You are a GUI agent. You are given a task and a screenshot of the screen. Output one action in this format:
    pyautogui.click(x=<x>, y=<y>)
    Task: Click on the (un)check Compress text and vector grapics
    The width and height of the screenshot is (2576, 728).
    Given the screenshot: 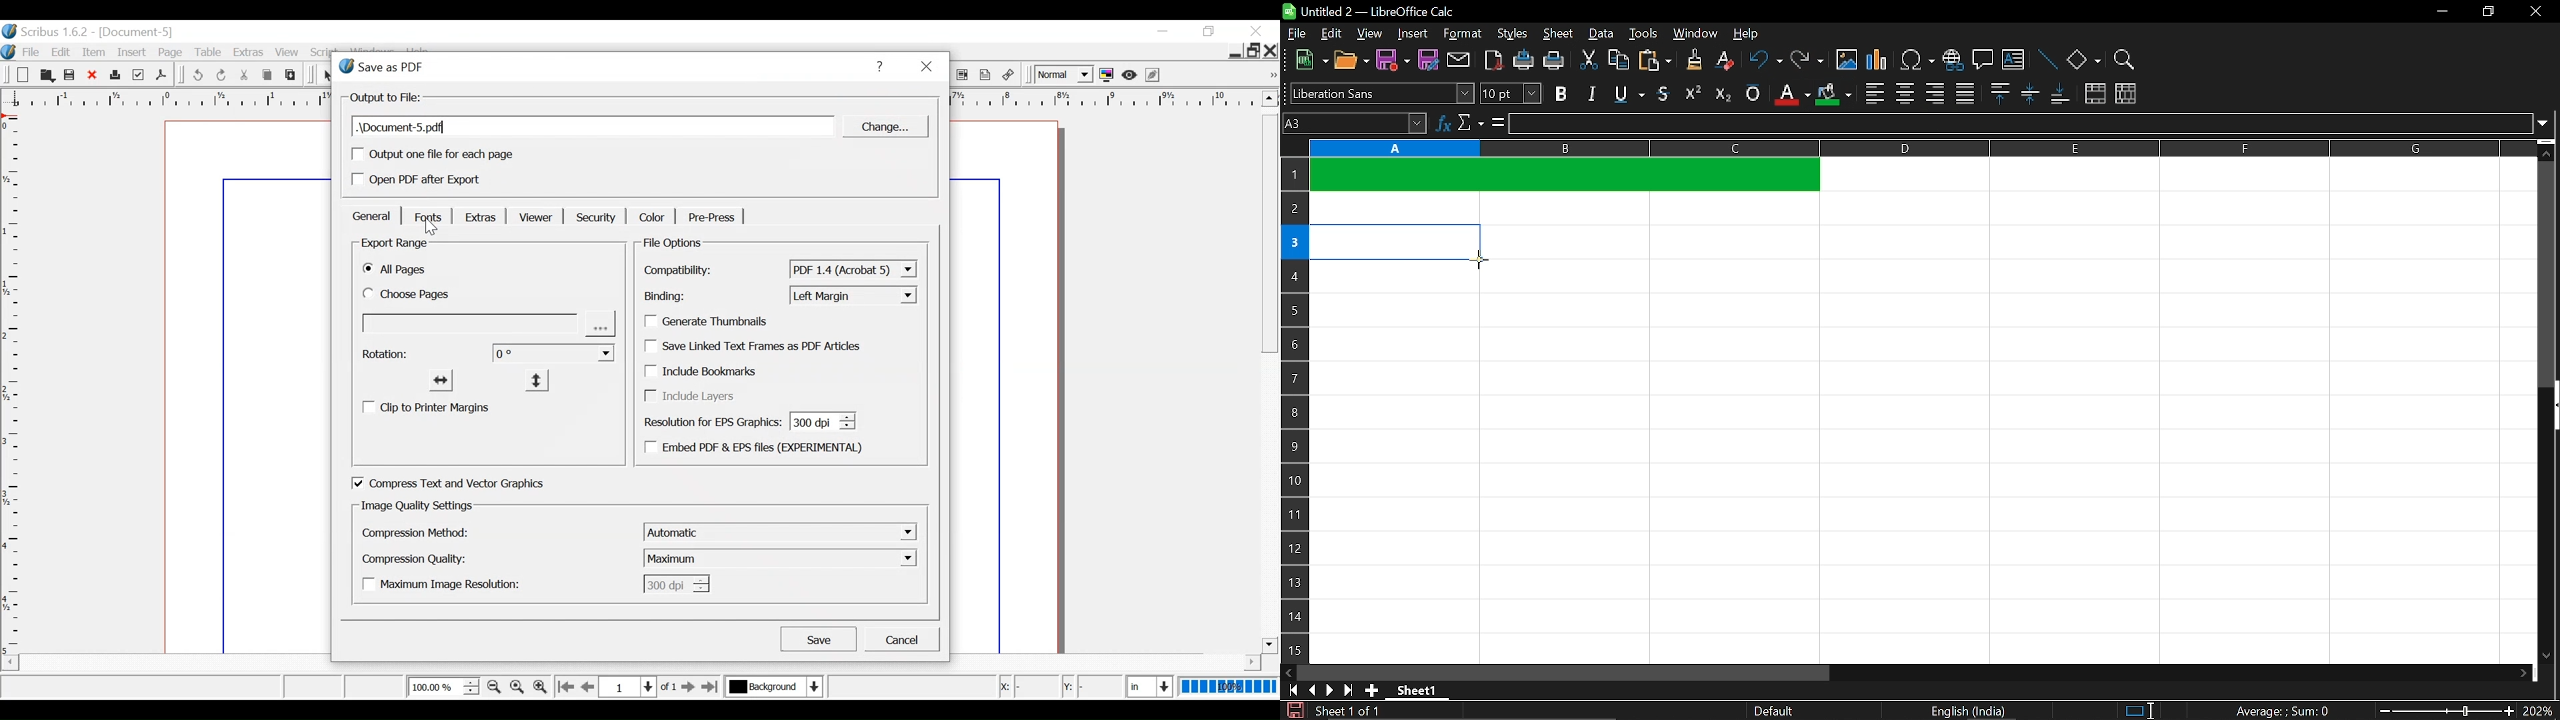 What is the action you would take?
    pyautogui.click(x=466, y=483)
    